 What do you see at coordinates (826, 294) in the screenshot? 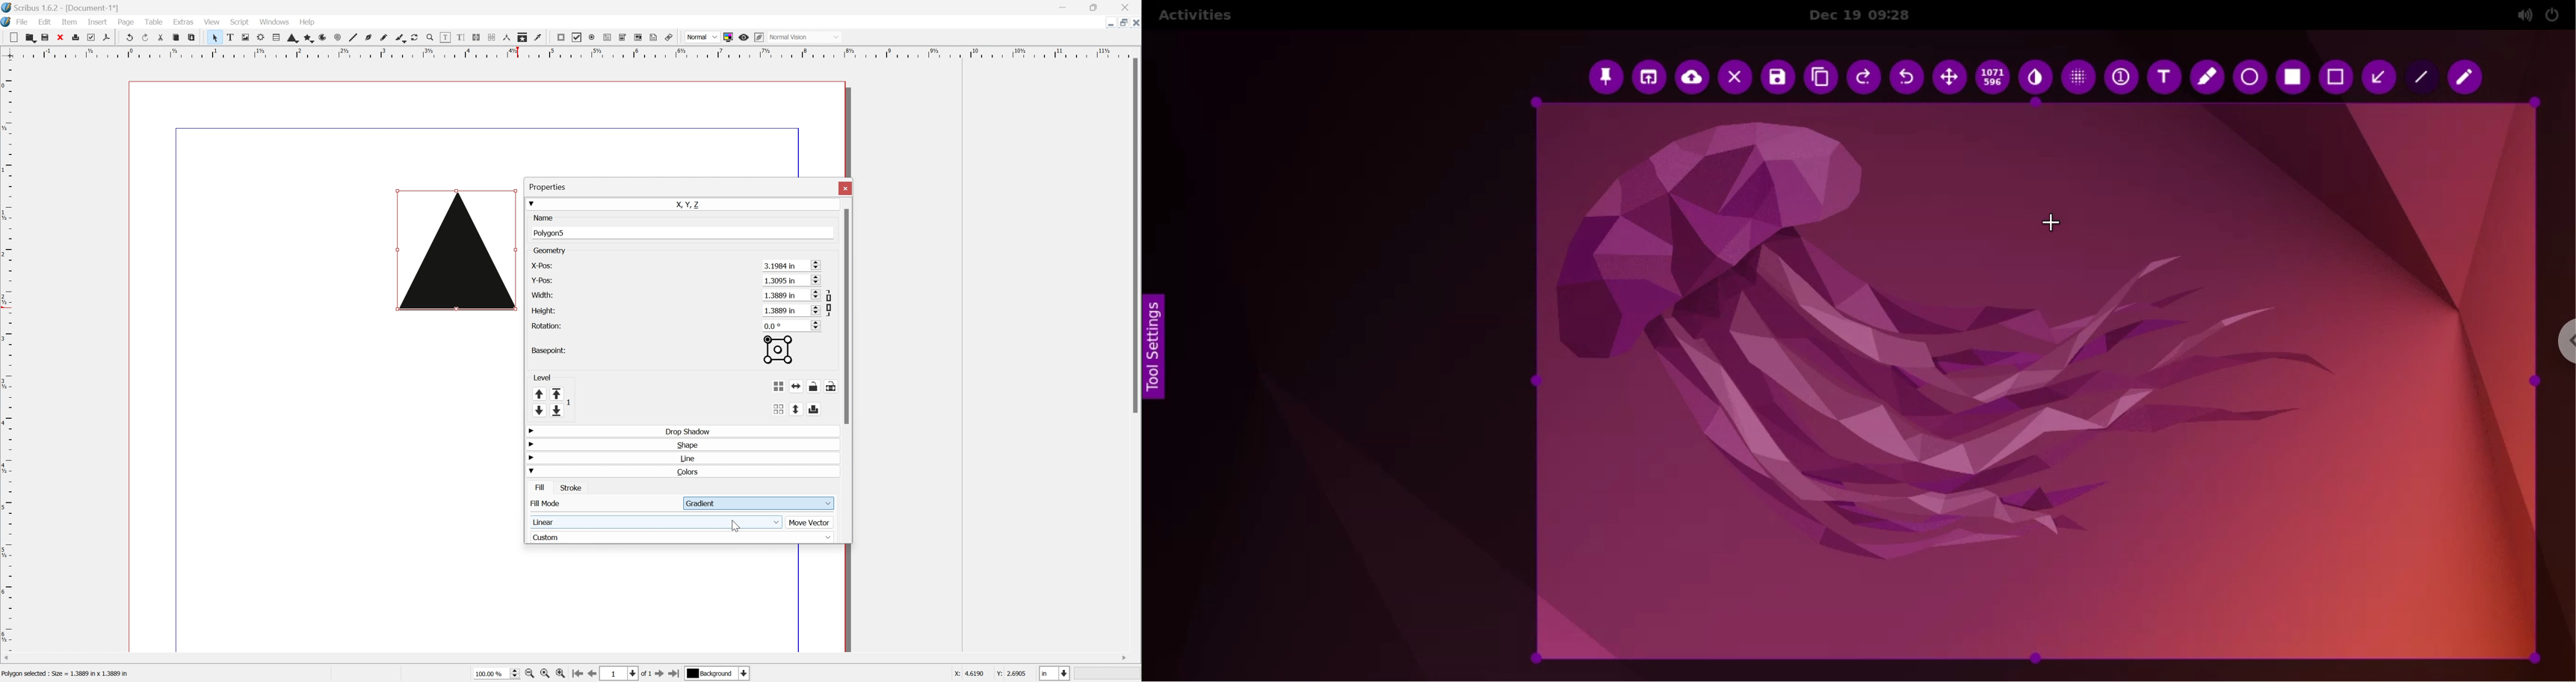
I see `Scroll` at bounding box center [826, 294].